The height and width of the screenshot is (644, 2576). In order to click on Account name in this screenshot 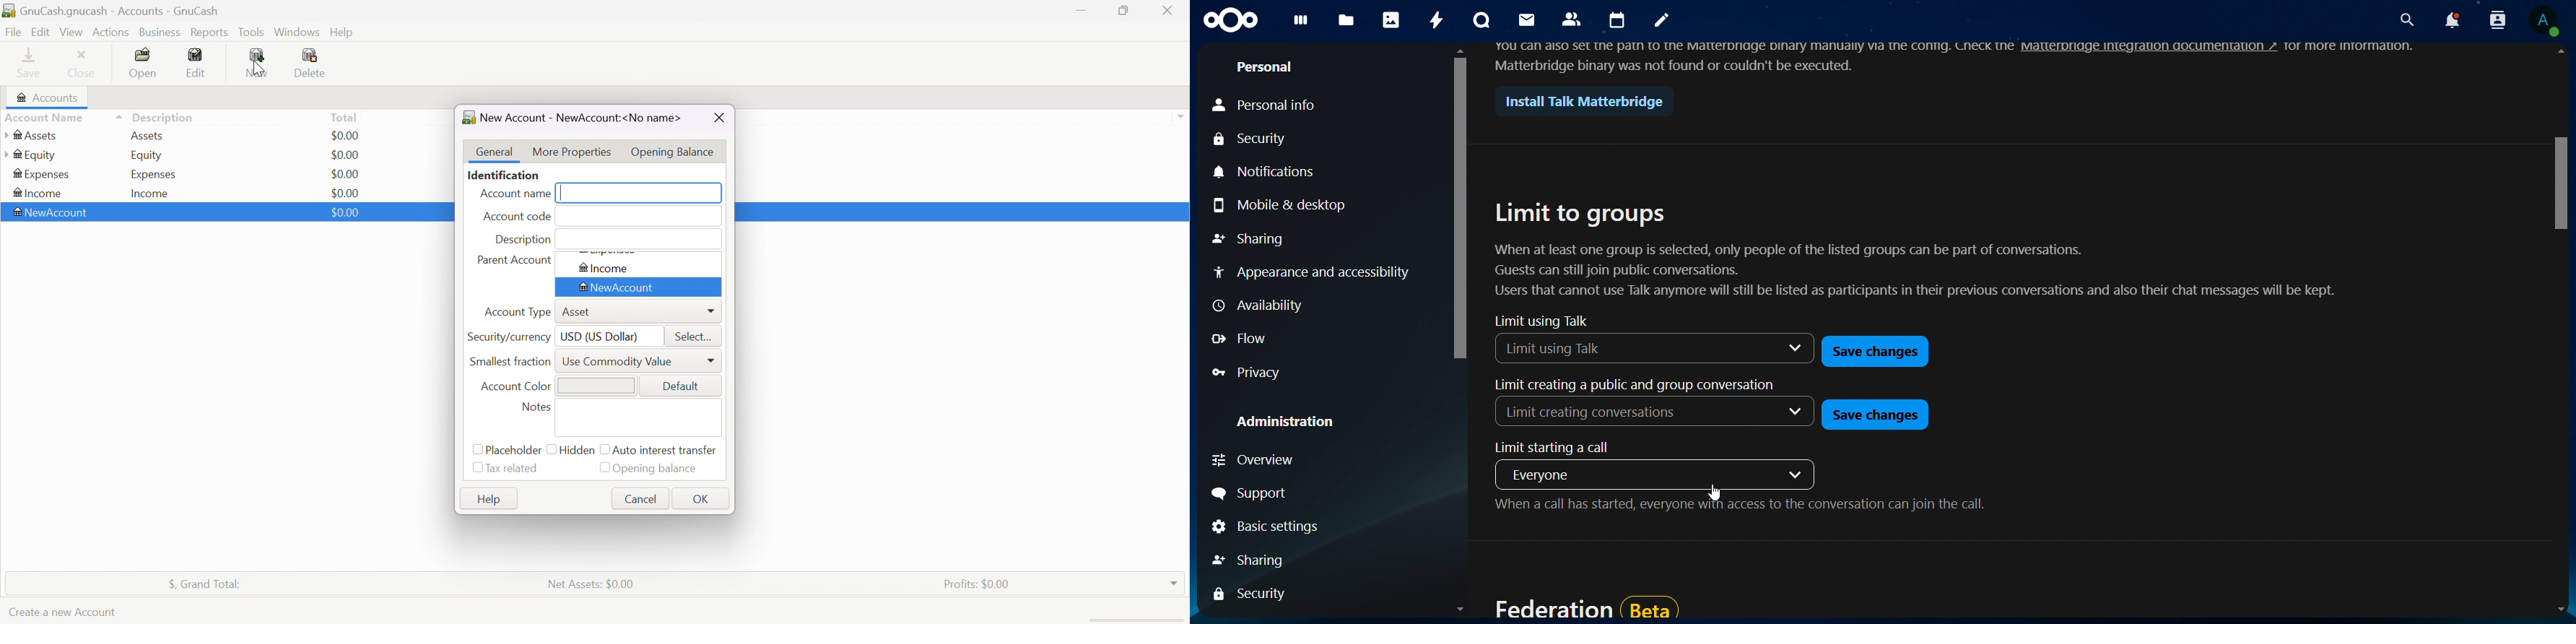, I will do `click(62, 117)`.